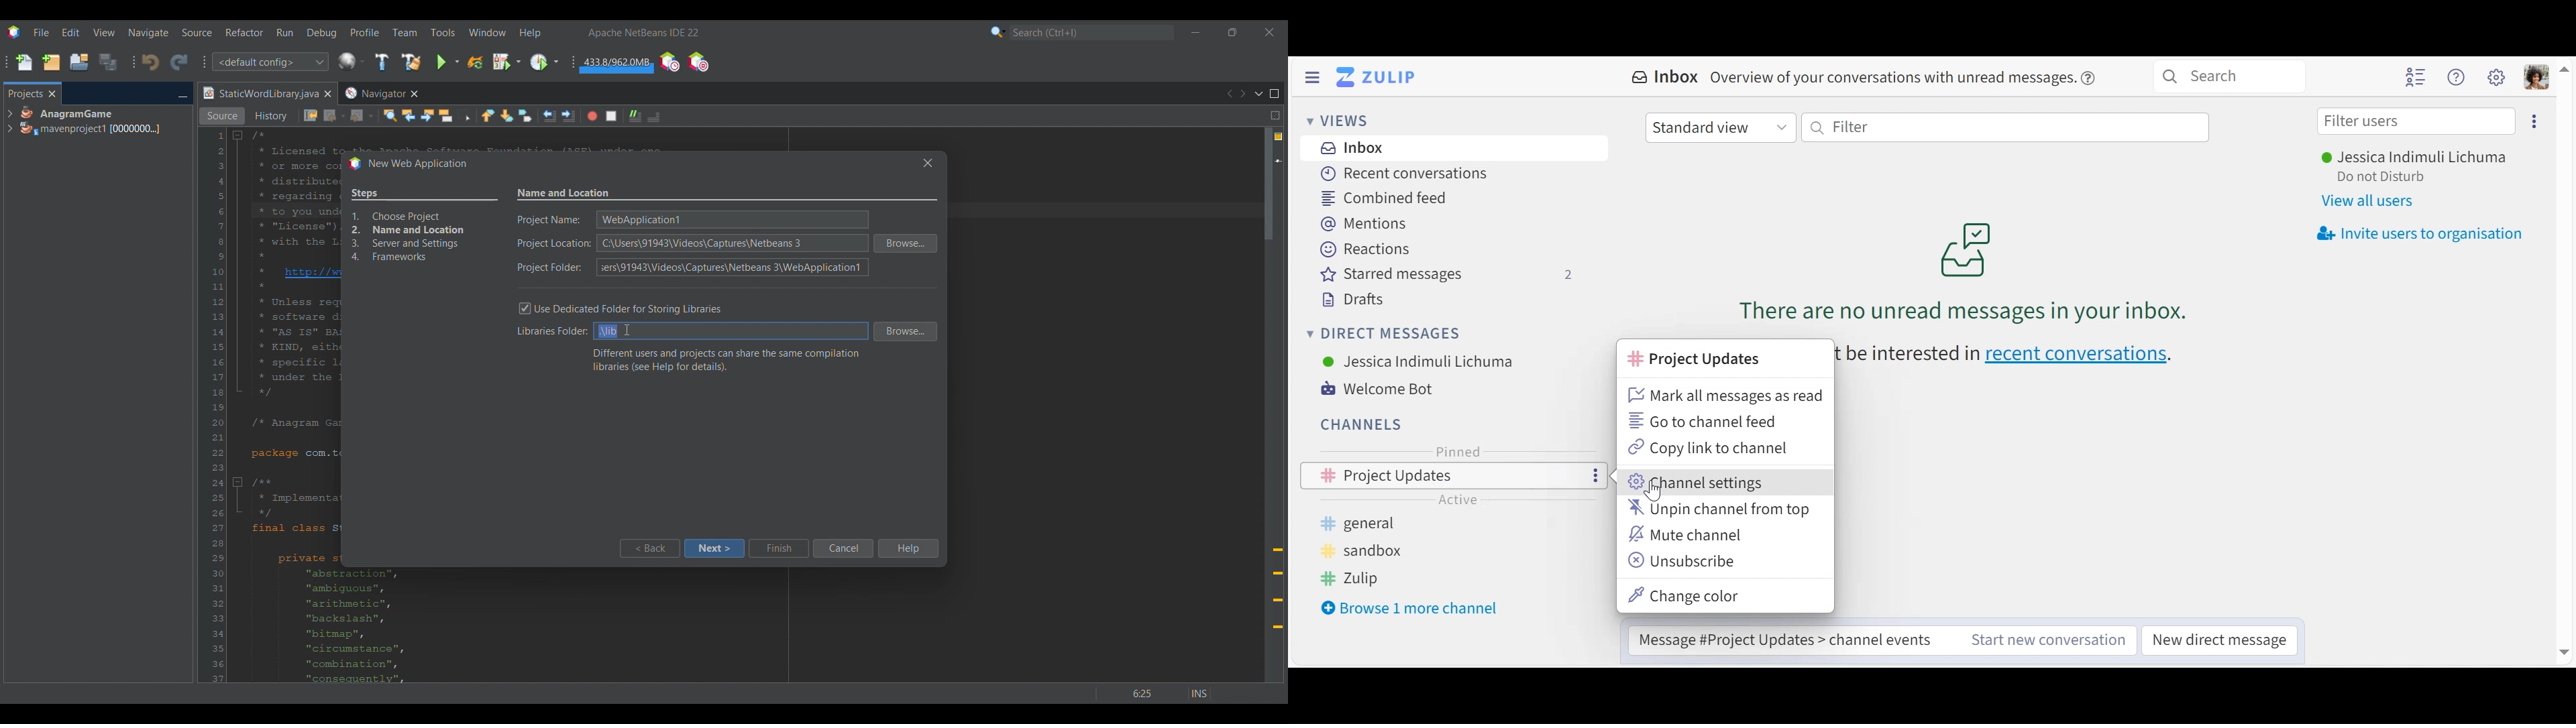 This screenshot has height=728, width=2576. Describe the element at coordinates (1195, 32) in the screenshot. I see `Minimize` at that location.